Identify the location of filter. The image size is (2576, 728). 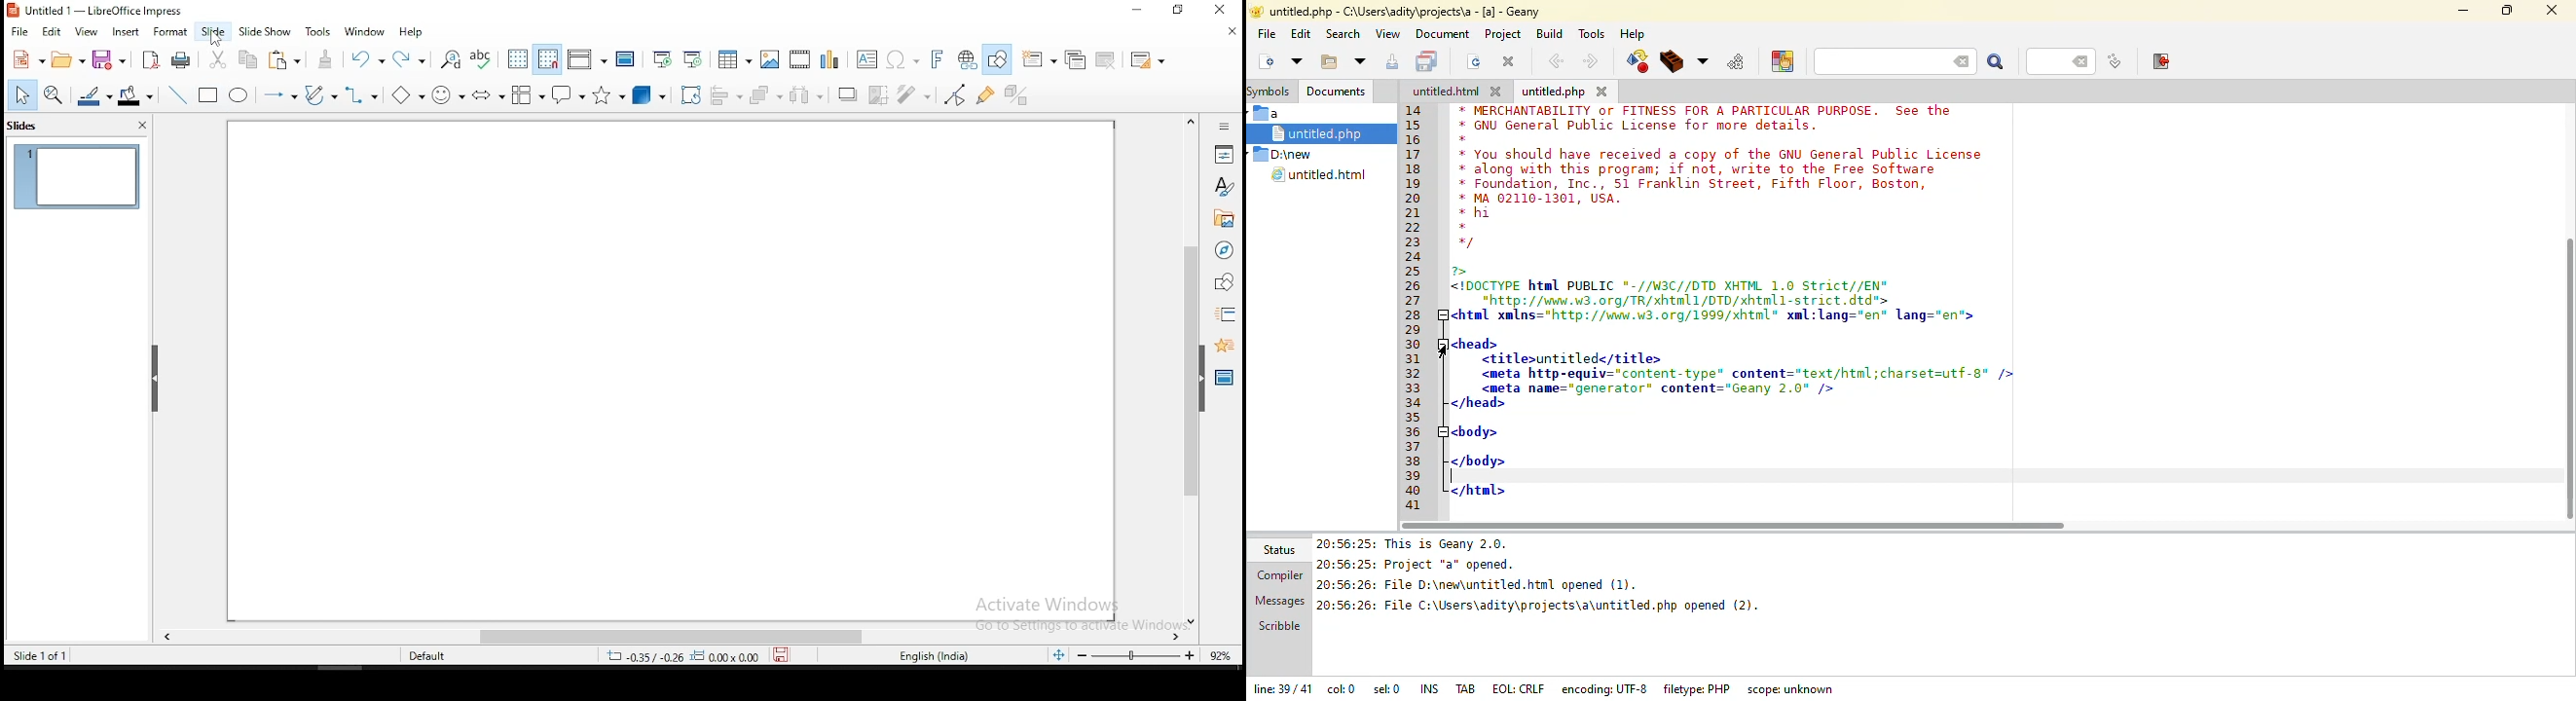
(914, 94).